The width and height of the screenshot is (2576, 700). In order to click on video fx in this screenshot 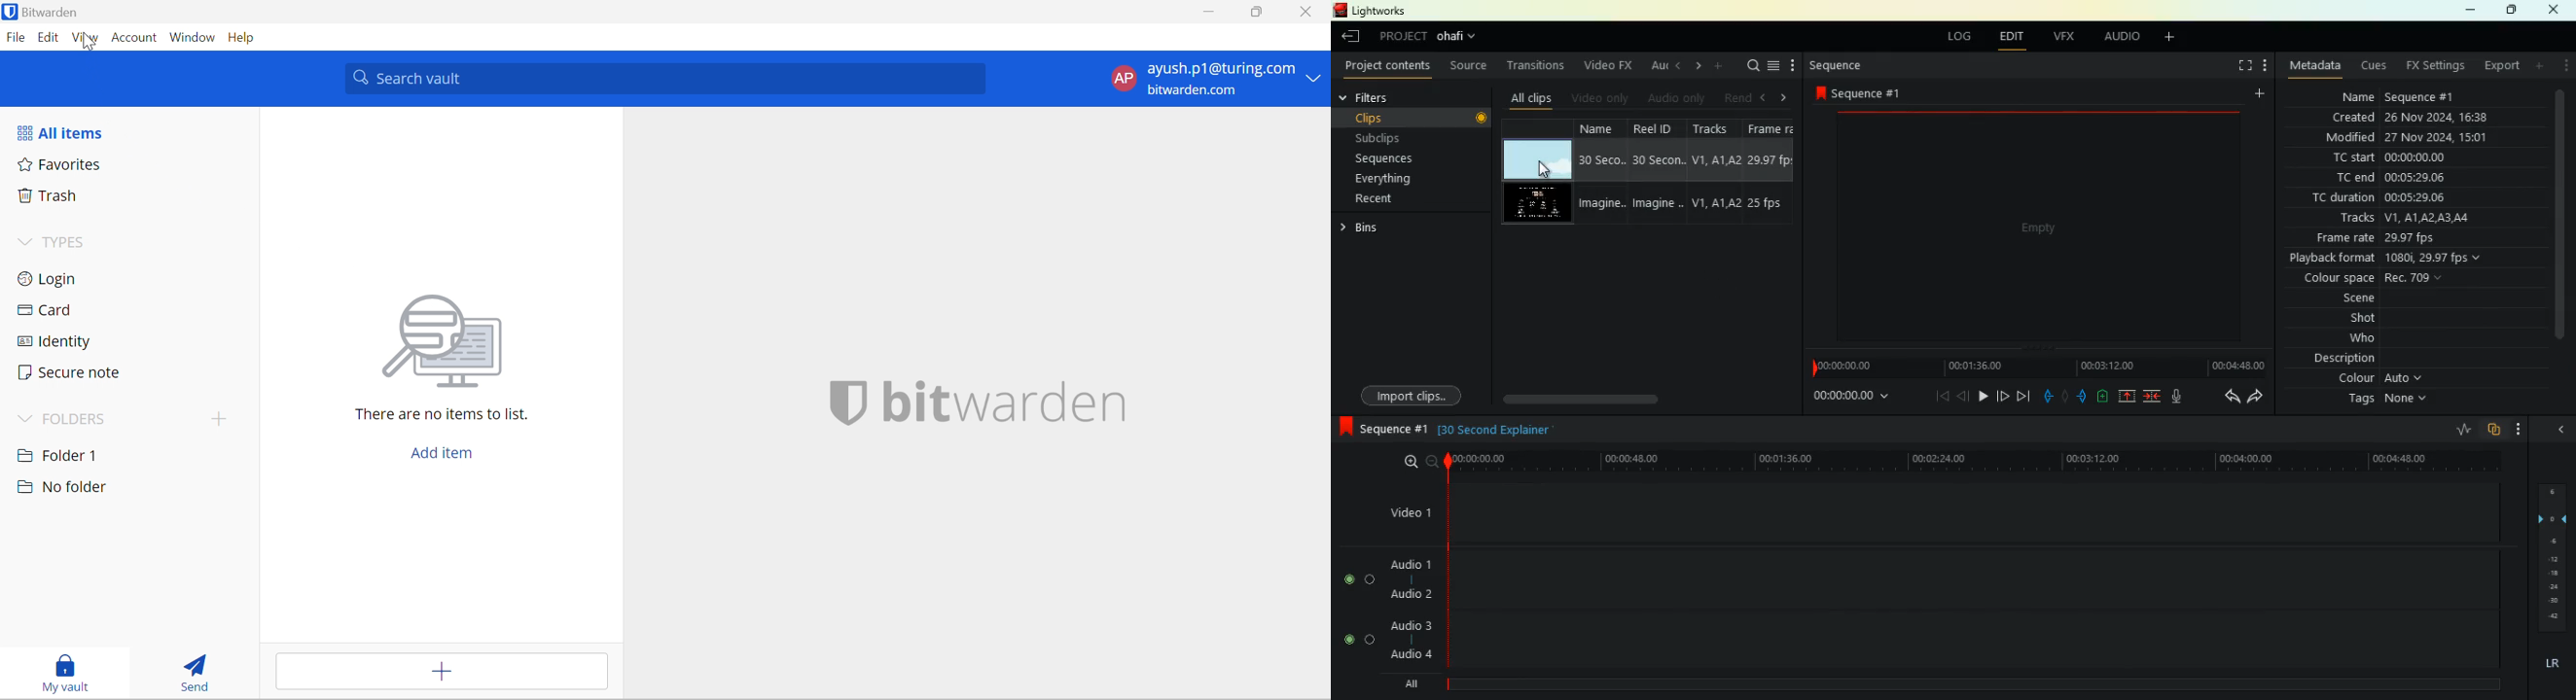, I will do `click(1605, 64)`.